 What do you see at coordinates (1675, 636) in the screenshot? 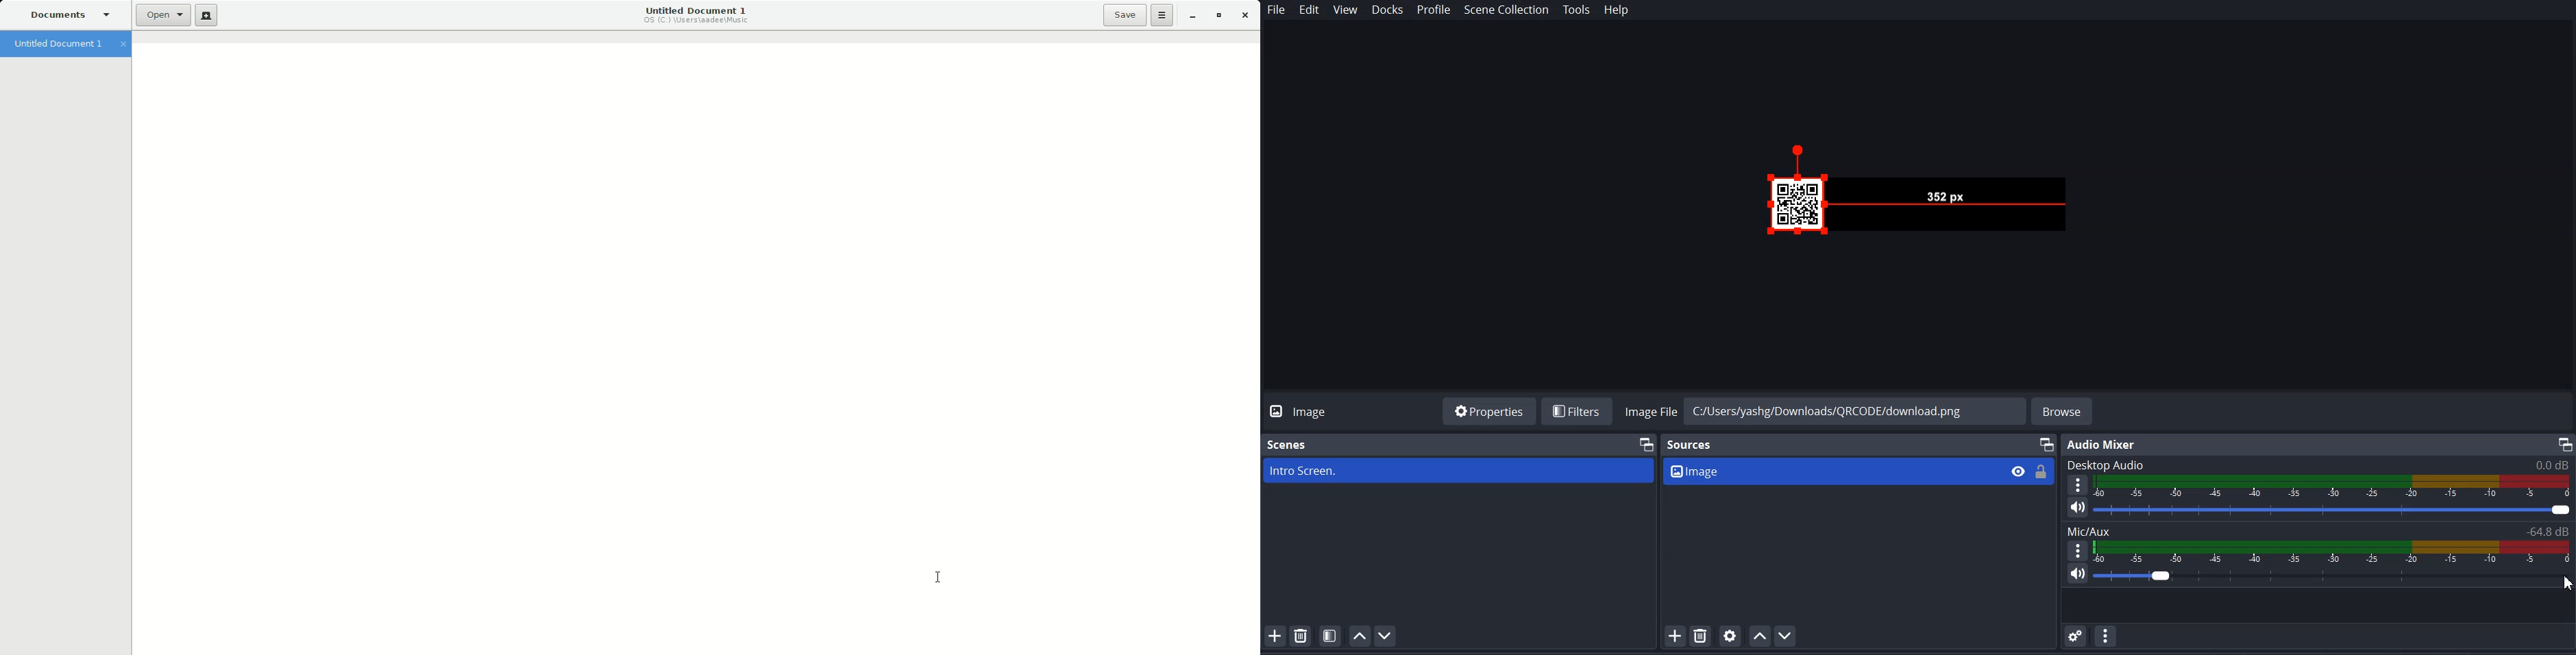
I see `Add Source` at bounding box center [1675, 636].